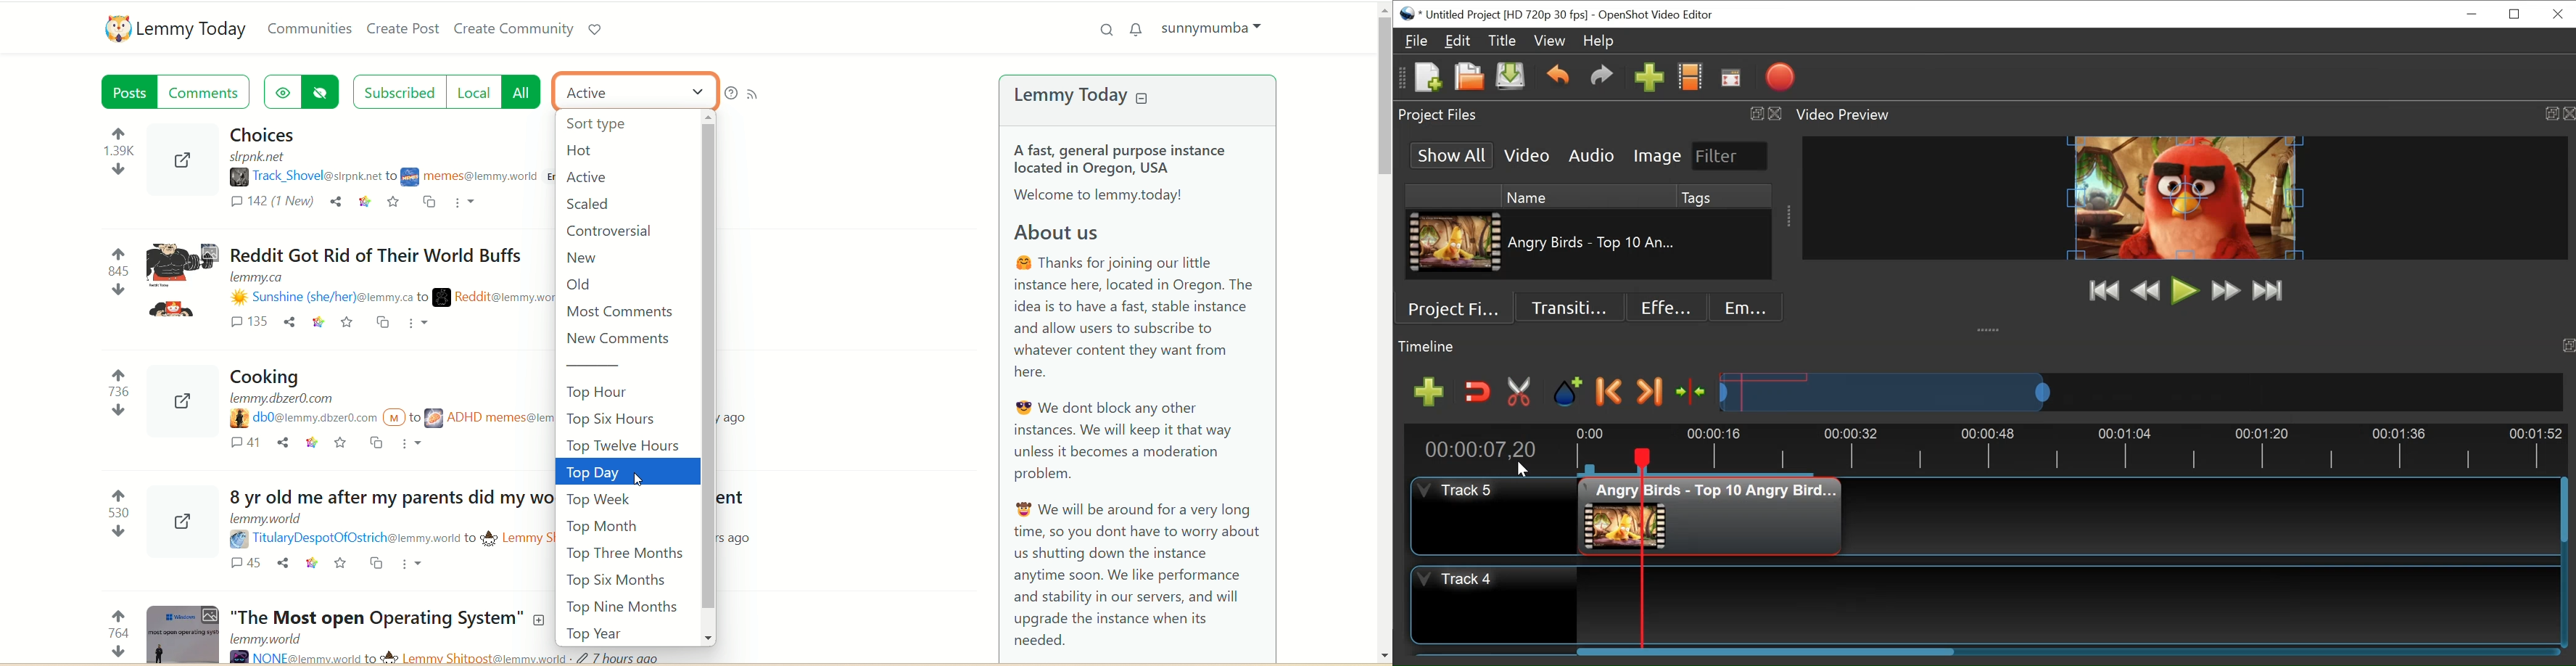 Image resolution: width=2576 pixels, height=672 pixels. Describe the element at coordinates (208, 92) in the screenshot. I see `comments` at that location.